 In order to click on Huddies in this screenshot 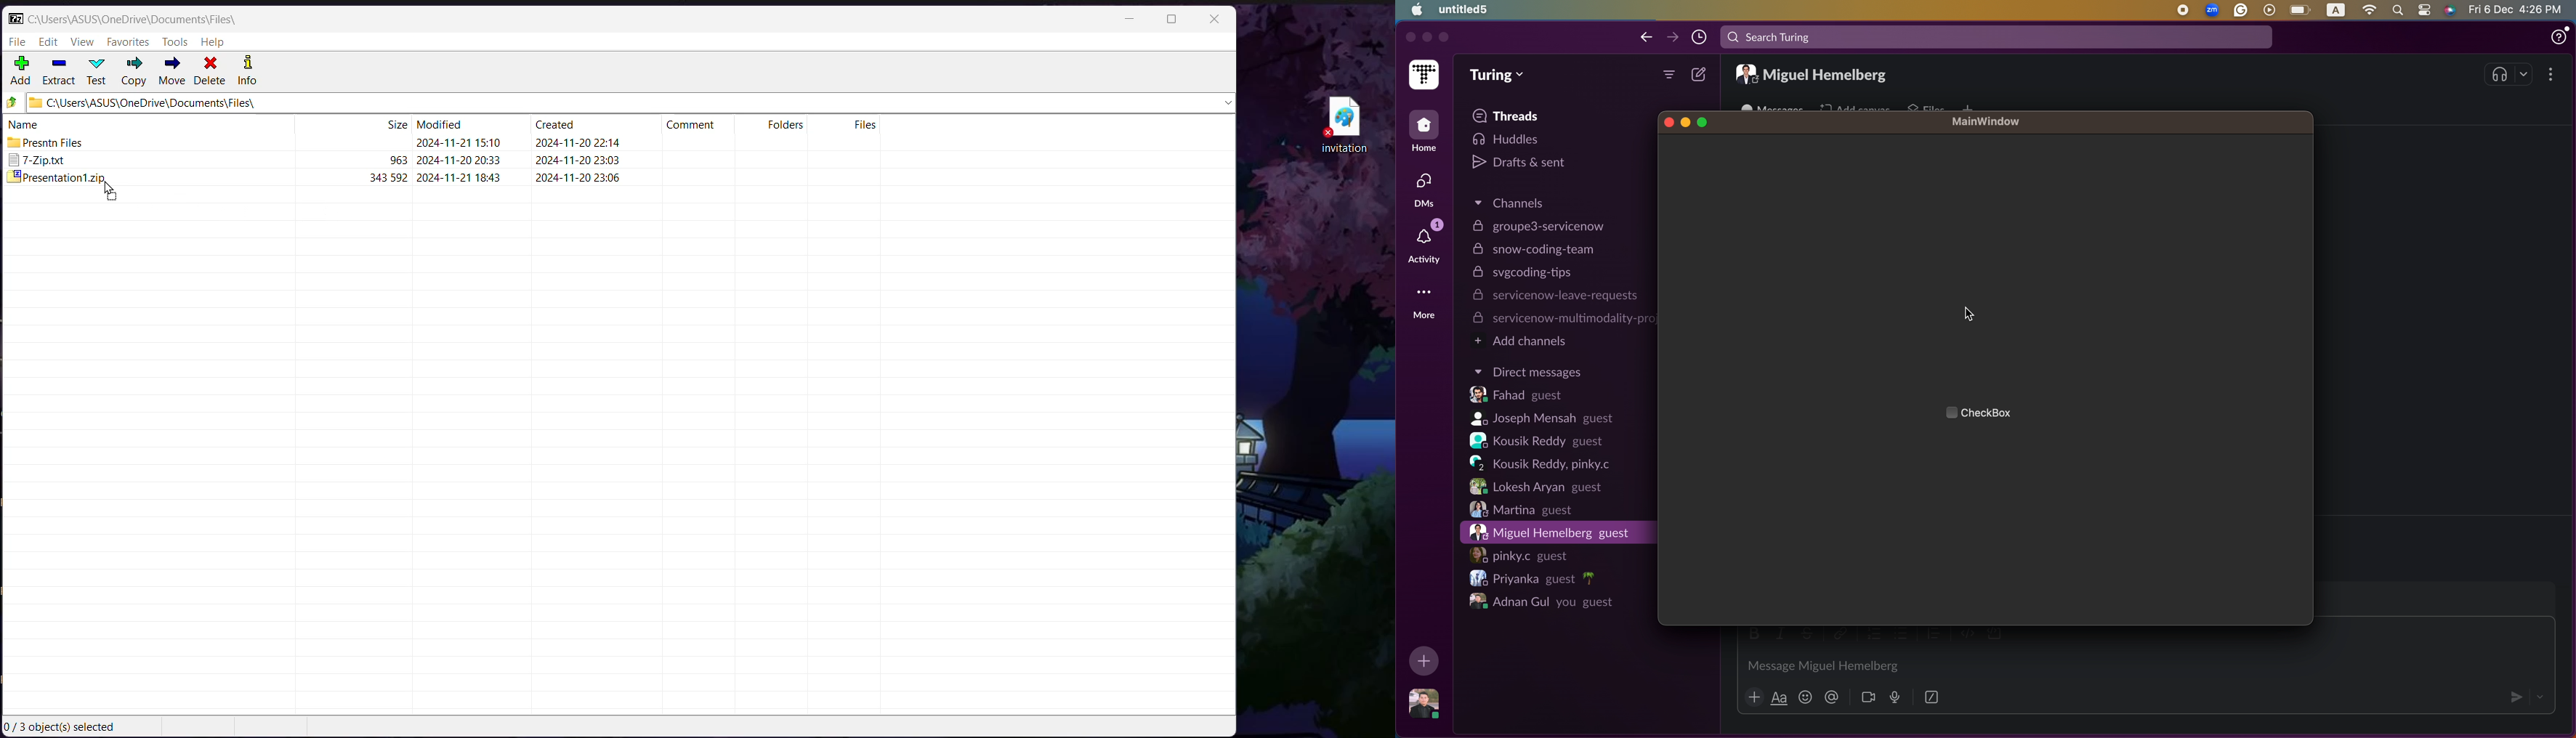, I will do `click(1520, 140)`.